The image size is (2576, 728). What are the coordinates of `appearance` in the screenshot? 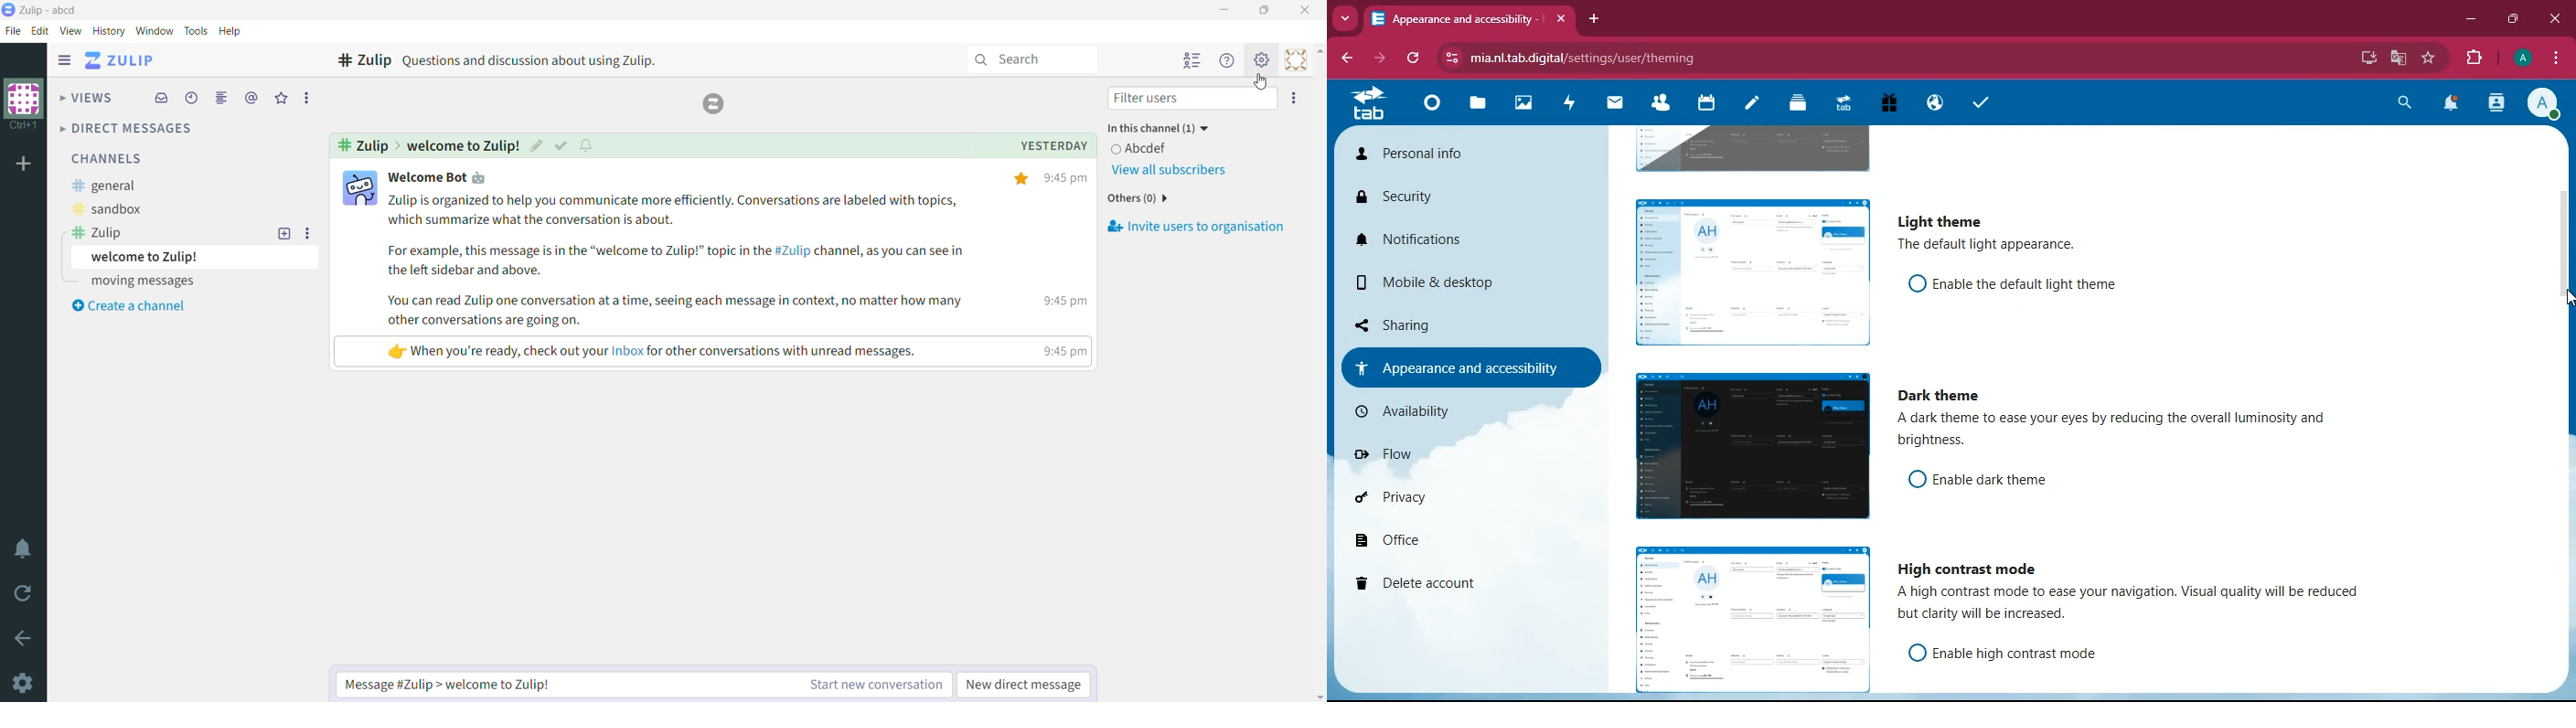 It's located at (1460, 367).